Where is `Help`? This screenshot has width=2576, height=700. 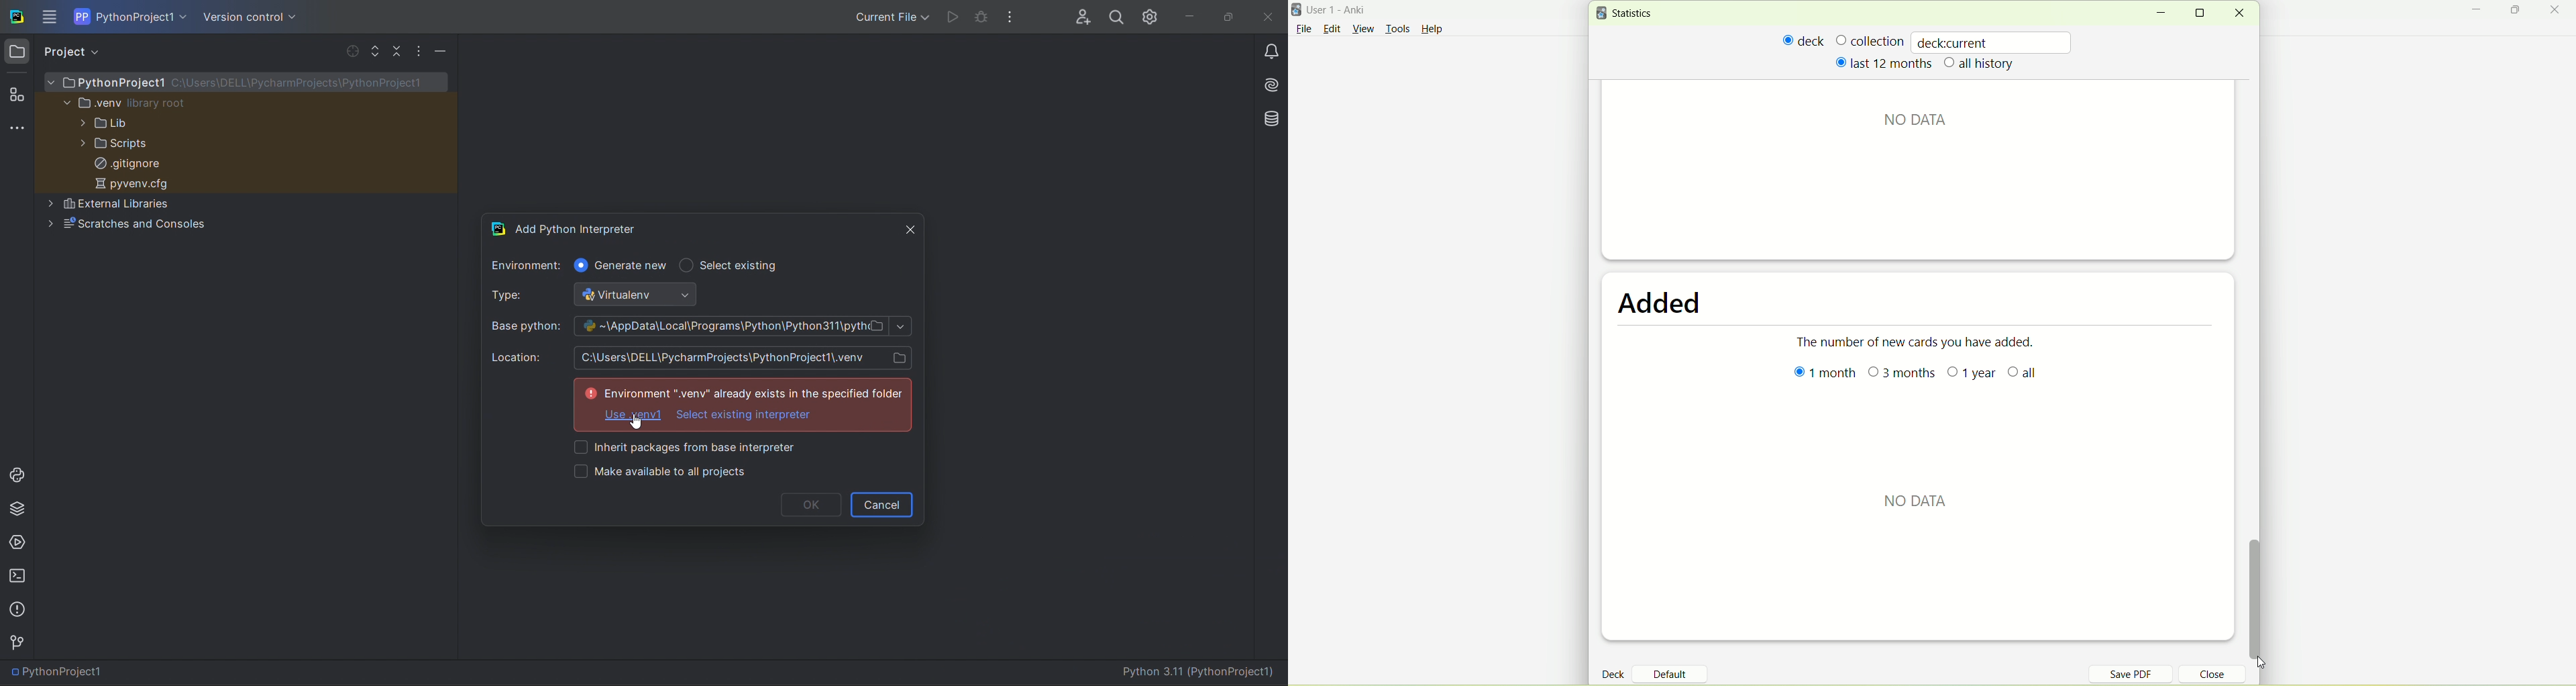
Help is located at coordinates (1432, 31).